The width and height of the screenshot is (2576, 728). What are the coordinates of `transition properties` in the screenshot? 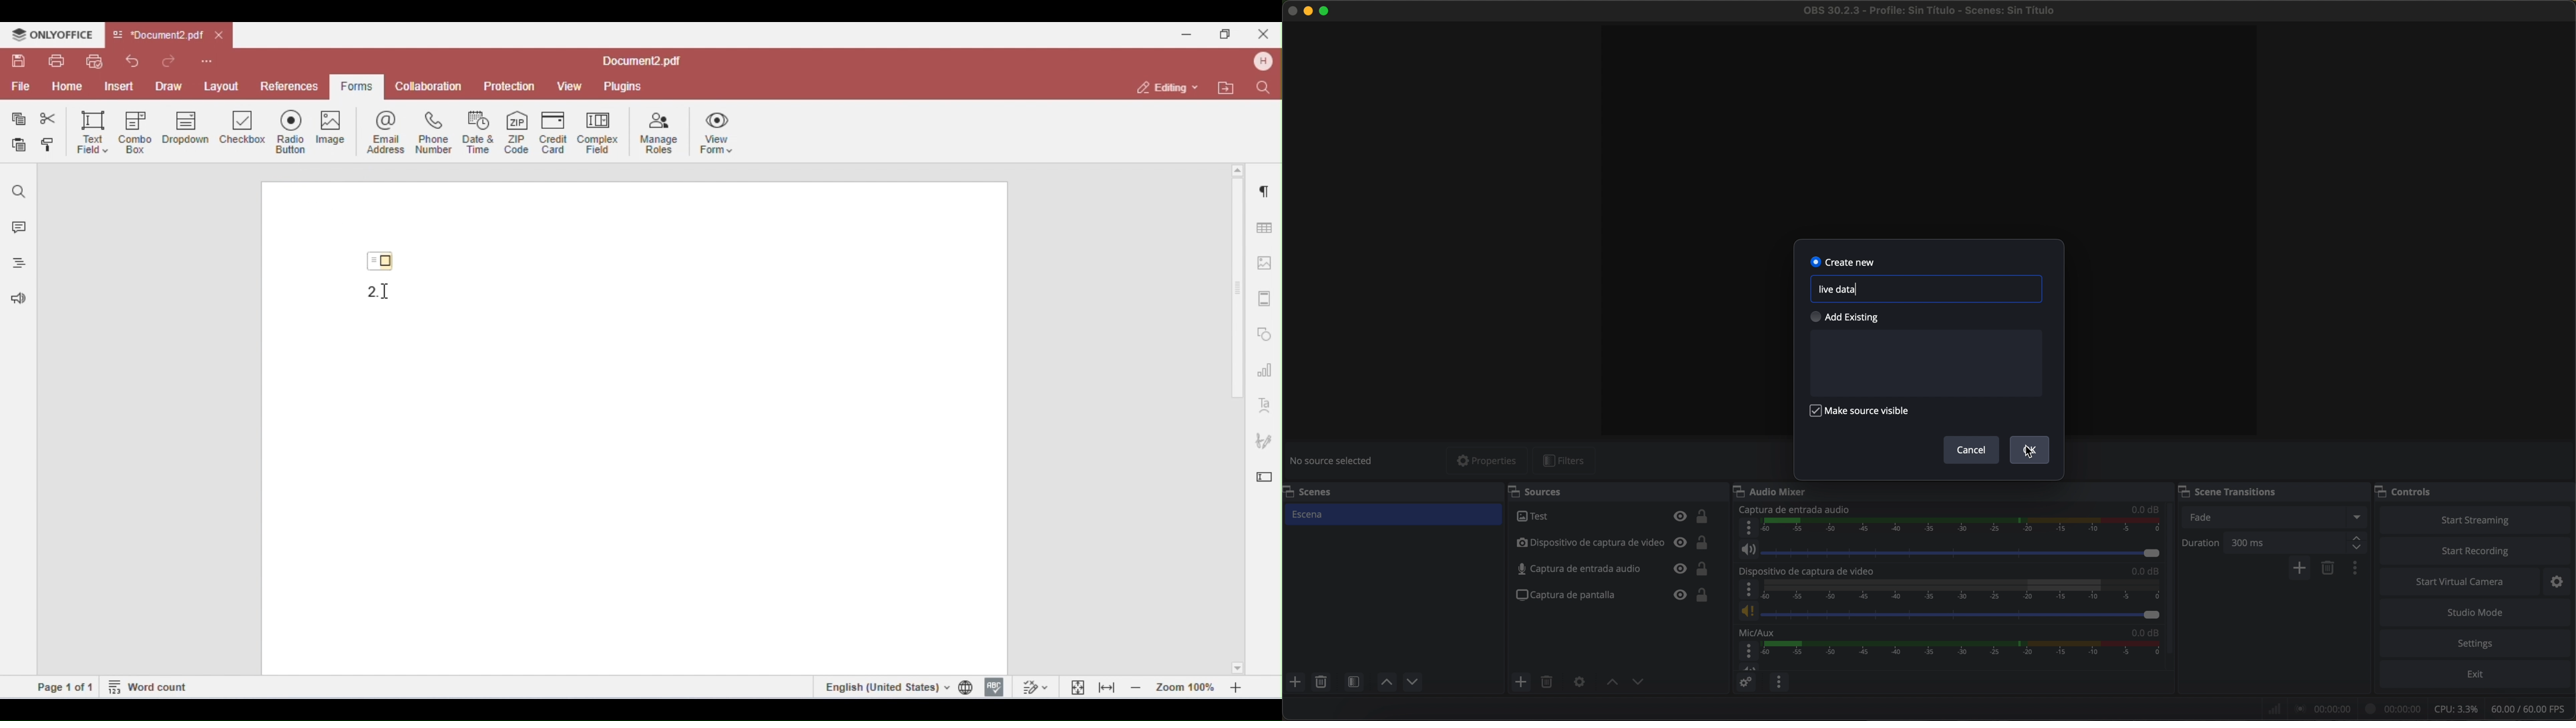 It's located at (2357, 569).